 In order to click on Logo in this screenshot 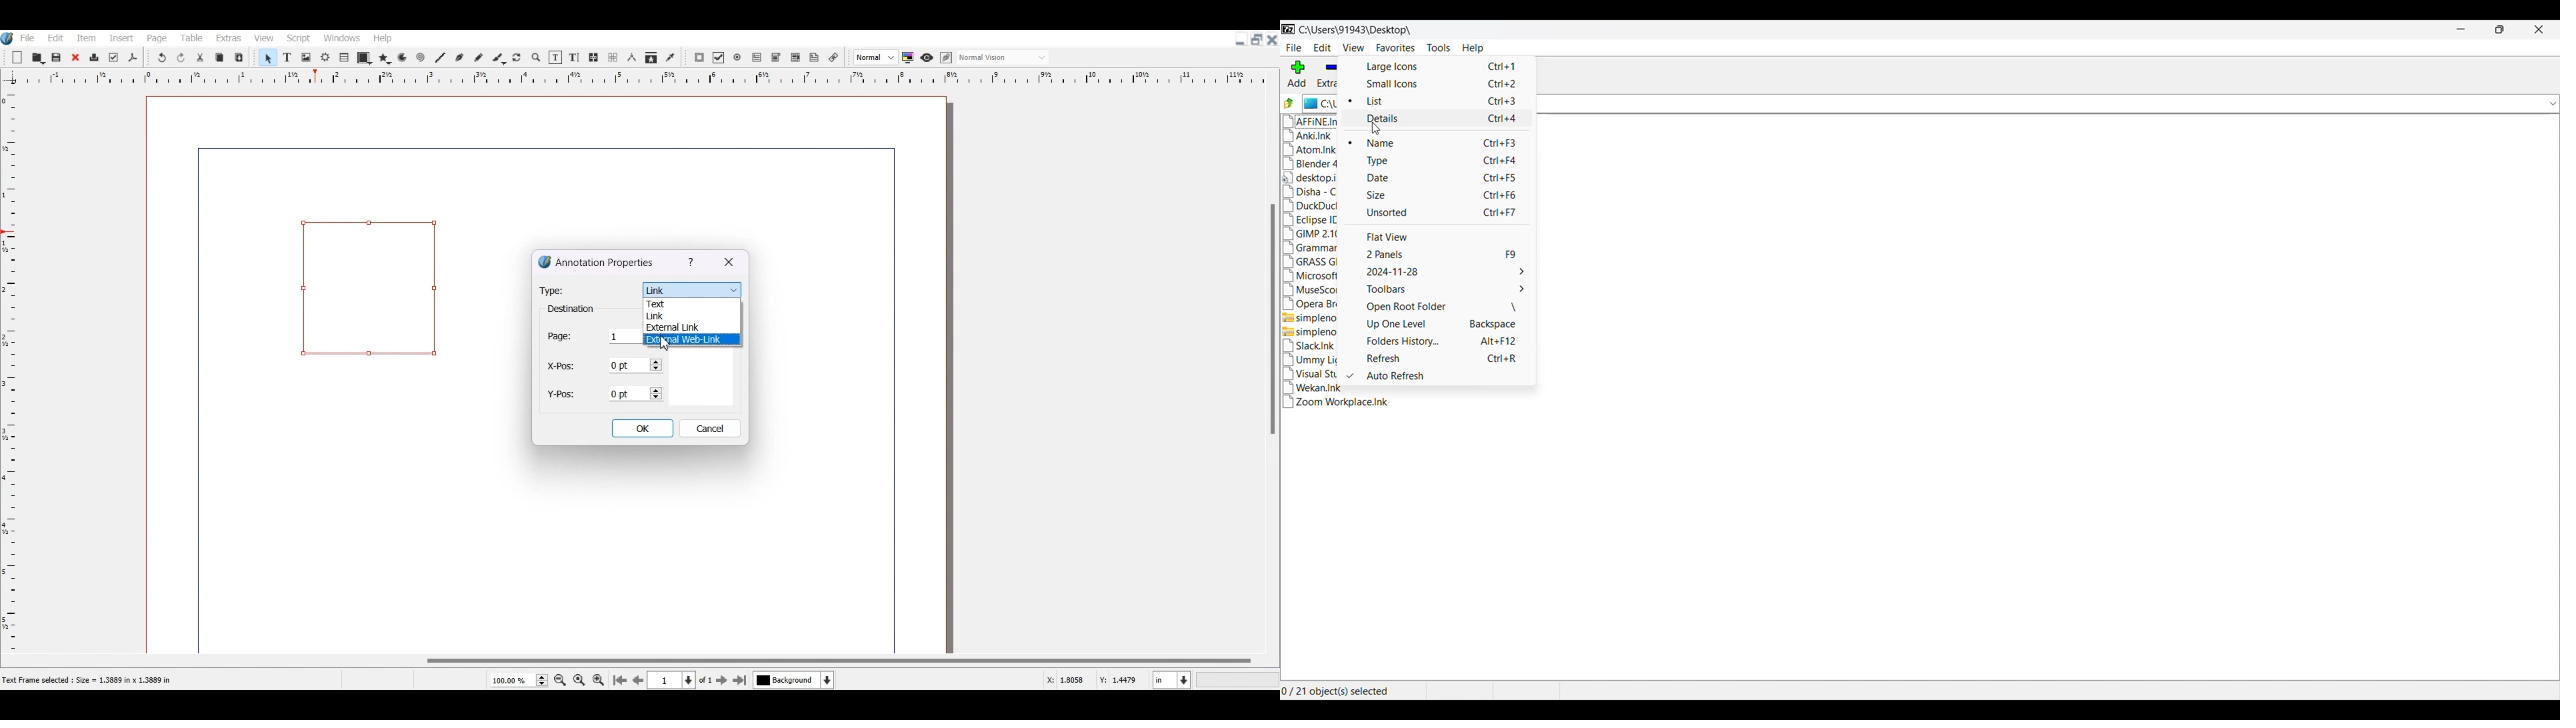, I will do `click(8, 38)`.